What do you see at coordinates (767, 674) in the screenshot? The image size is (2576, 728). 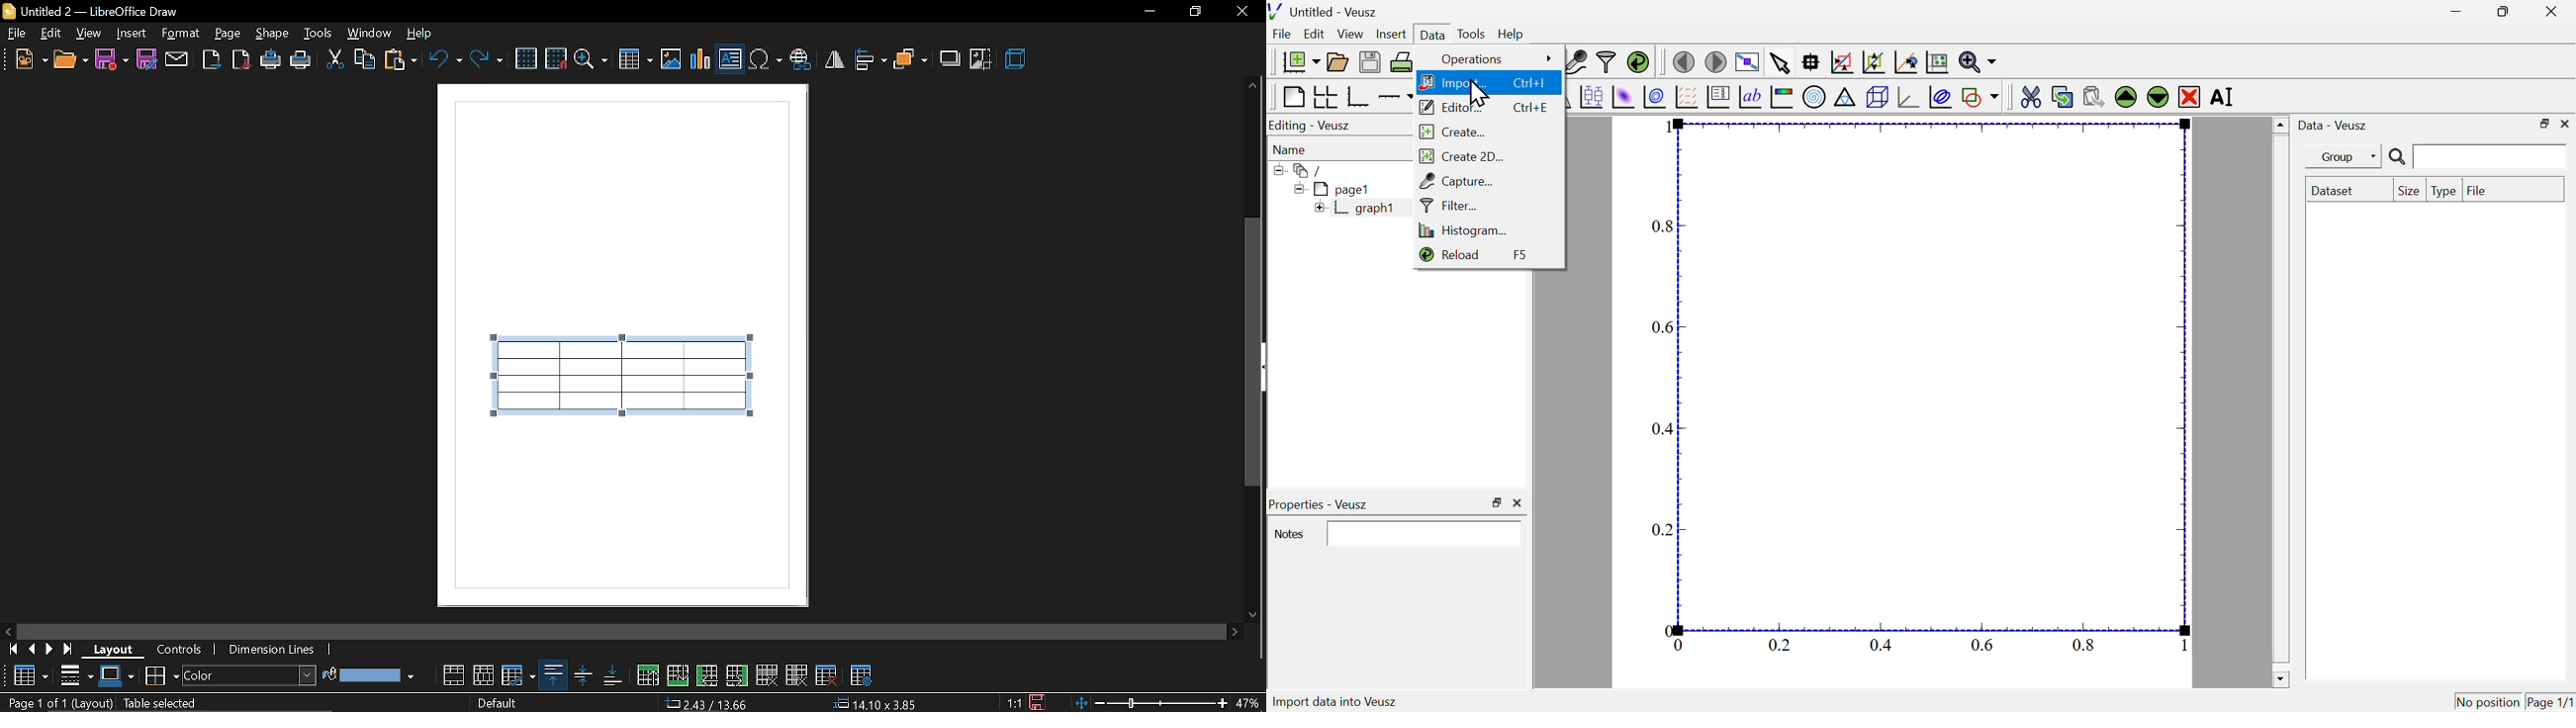 I see `delete row` at bounding box center [767, 674].